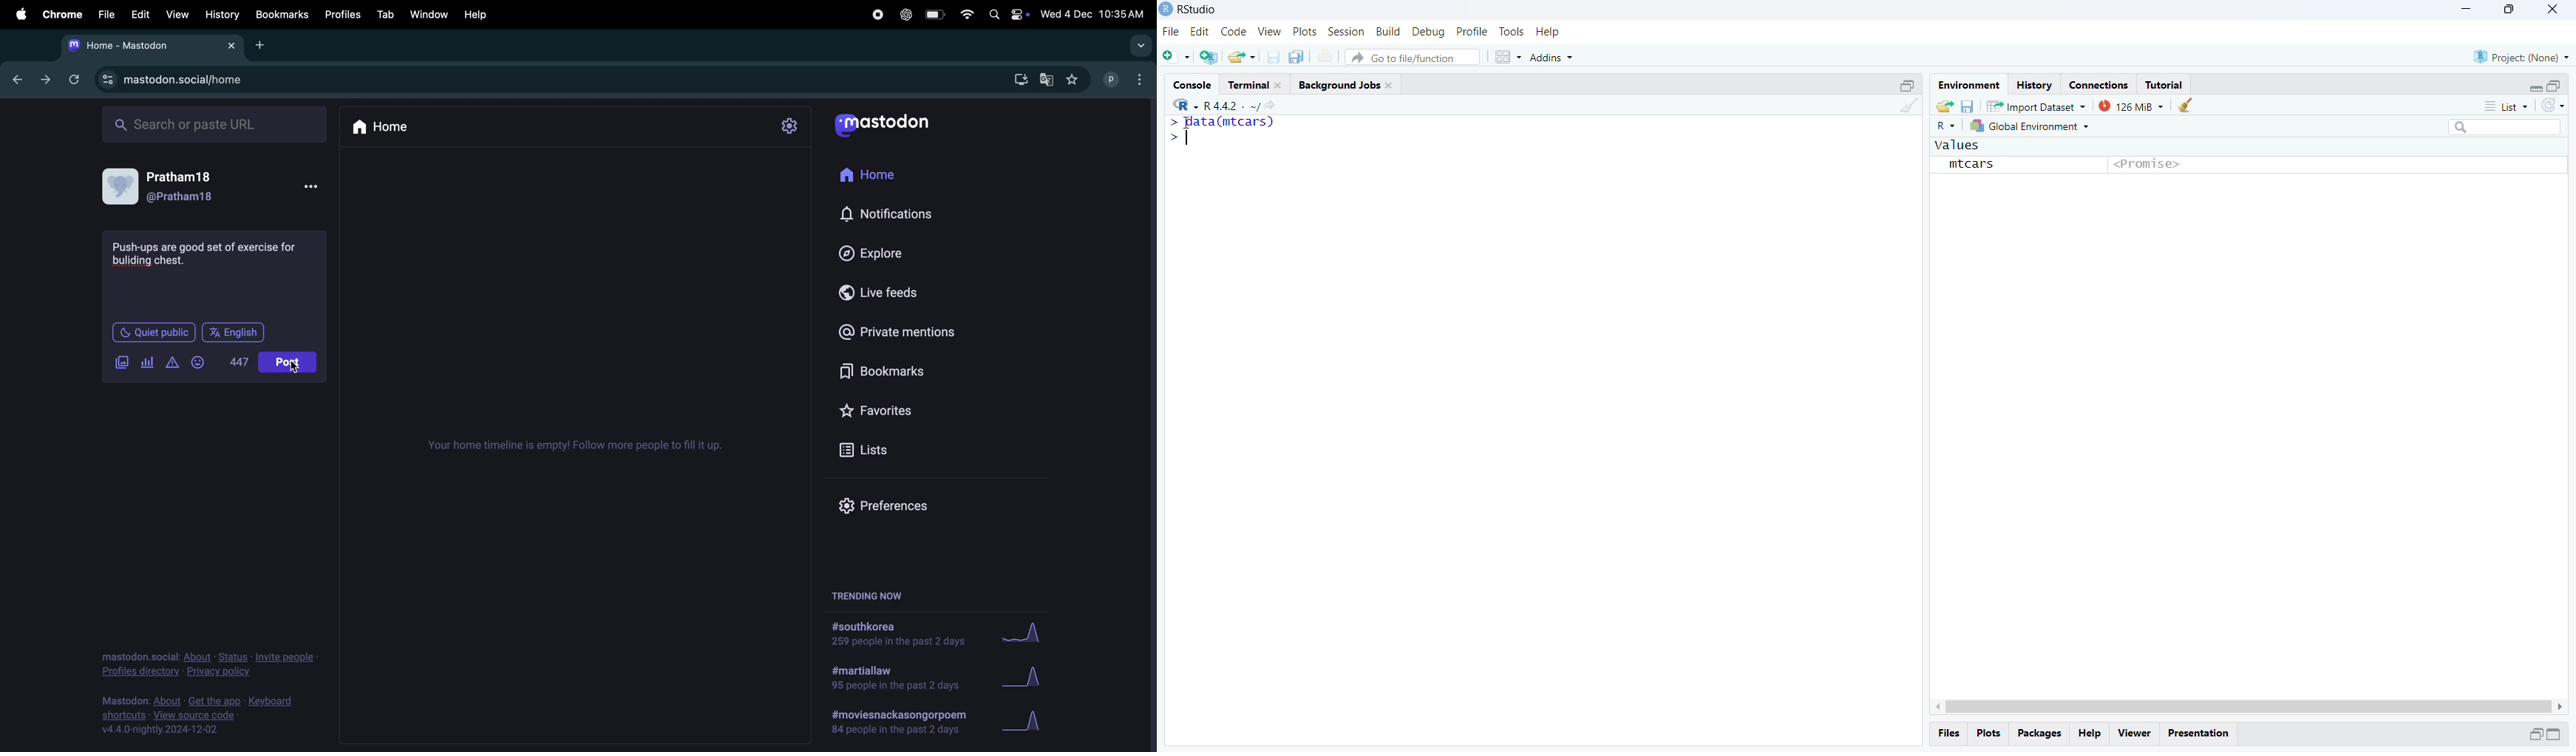  What do you see at coordinates (1987, 733) in the screenshot?
I see `Plots` at bounding box center [1987, 733].